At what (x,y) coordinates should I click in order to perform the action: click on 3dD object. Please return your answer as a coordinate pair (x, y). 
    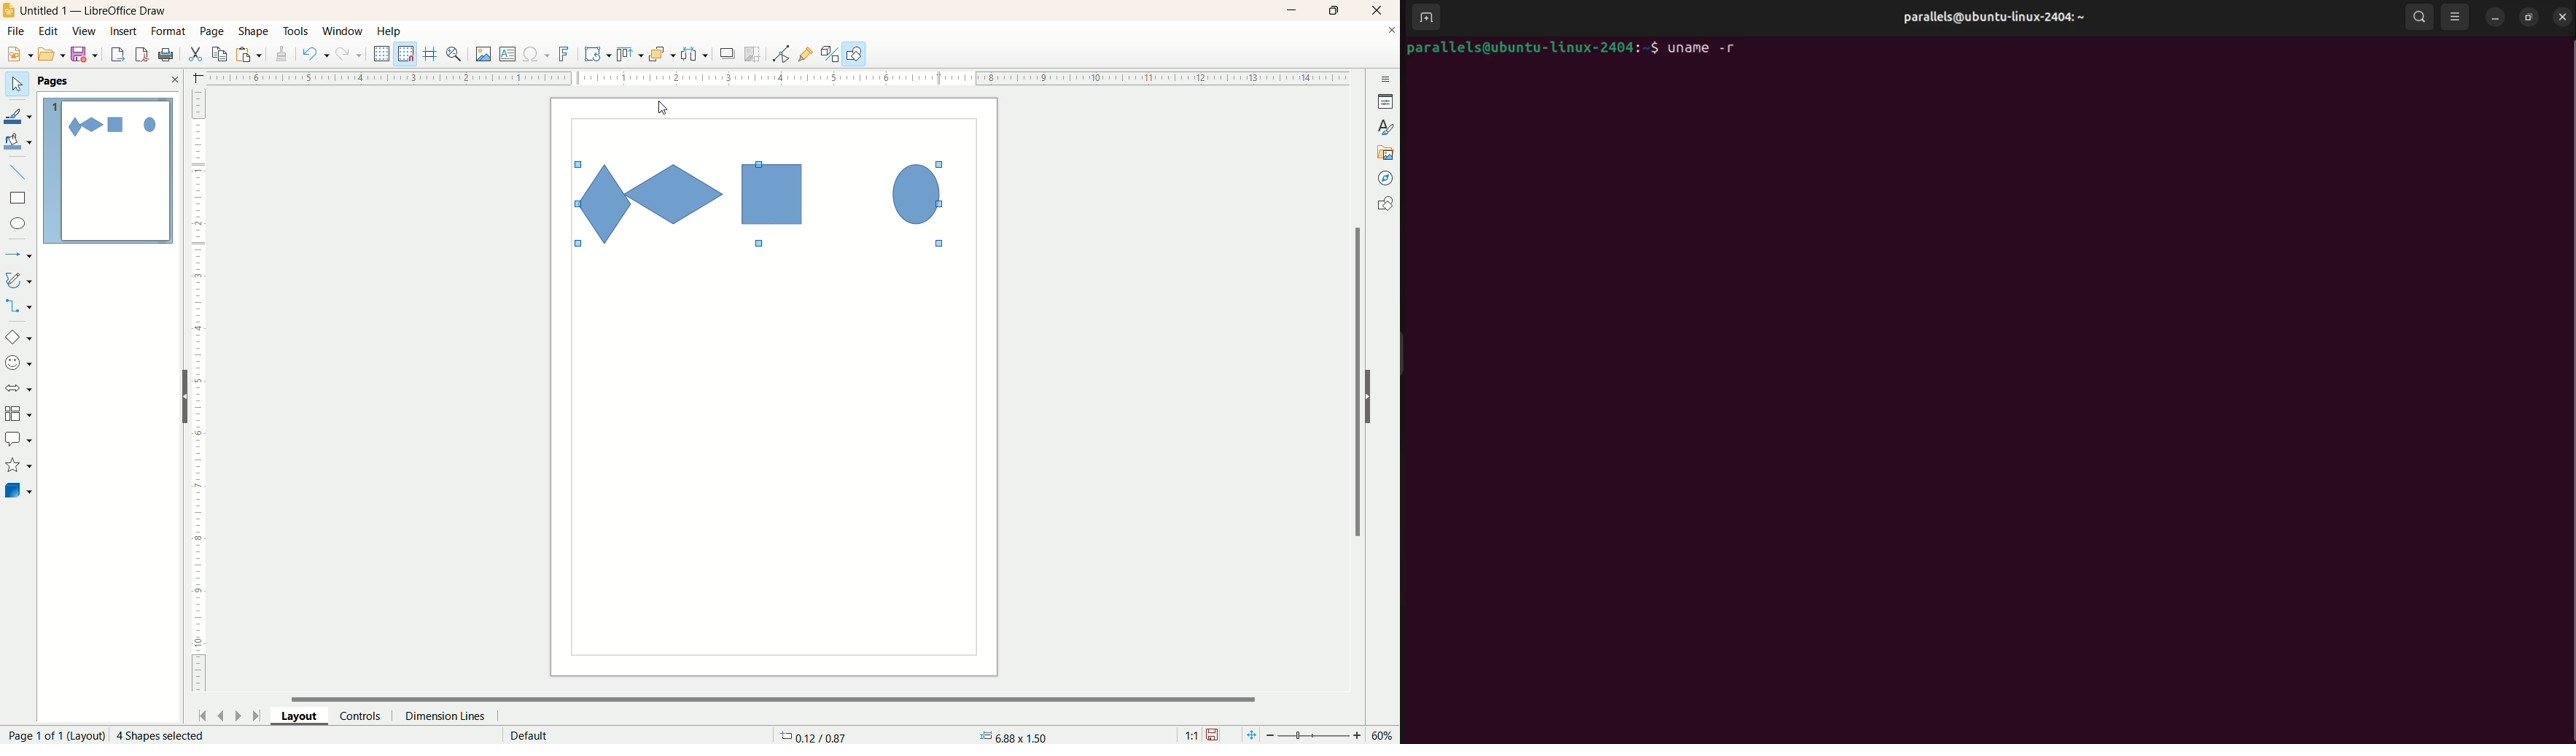
    Looking at the image, I should click on (17, 490).